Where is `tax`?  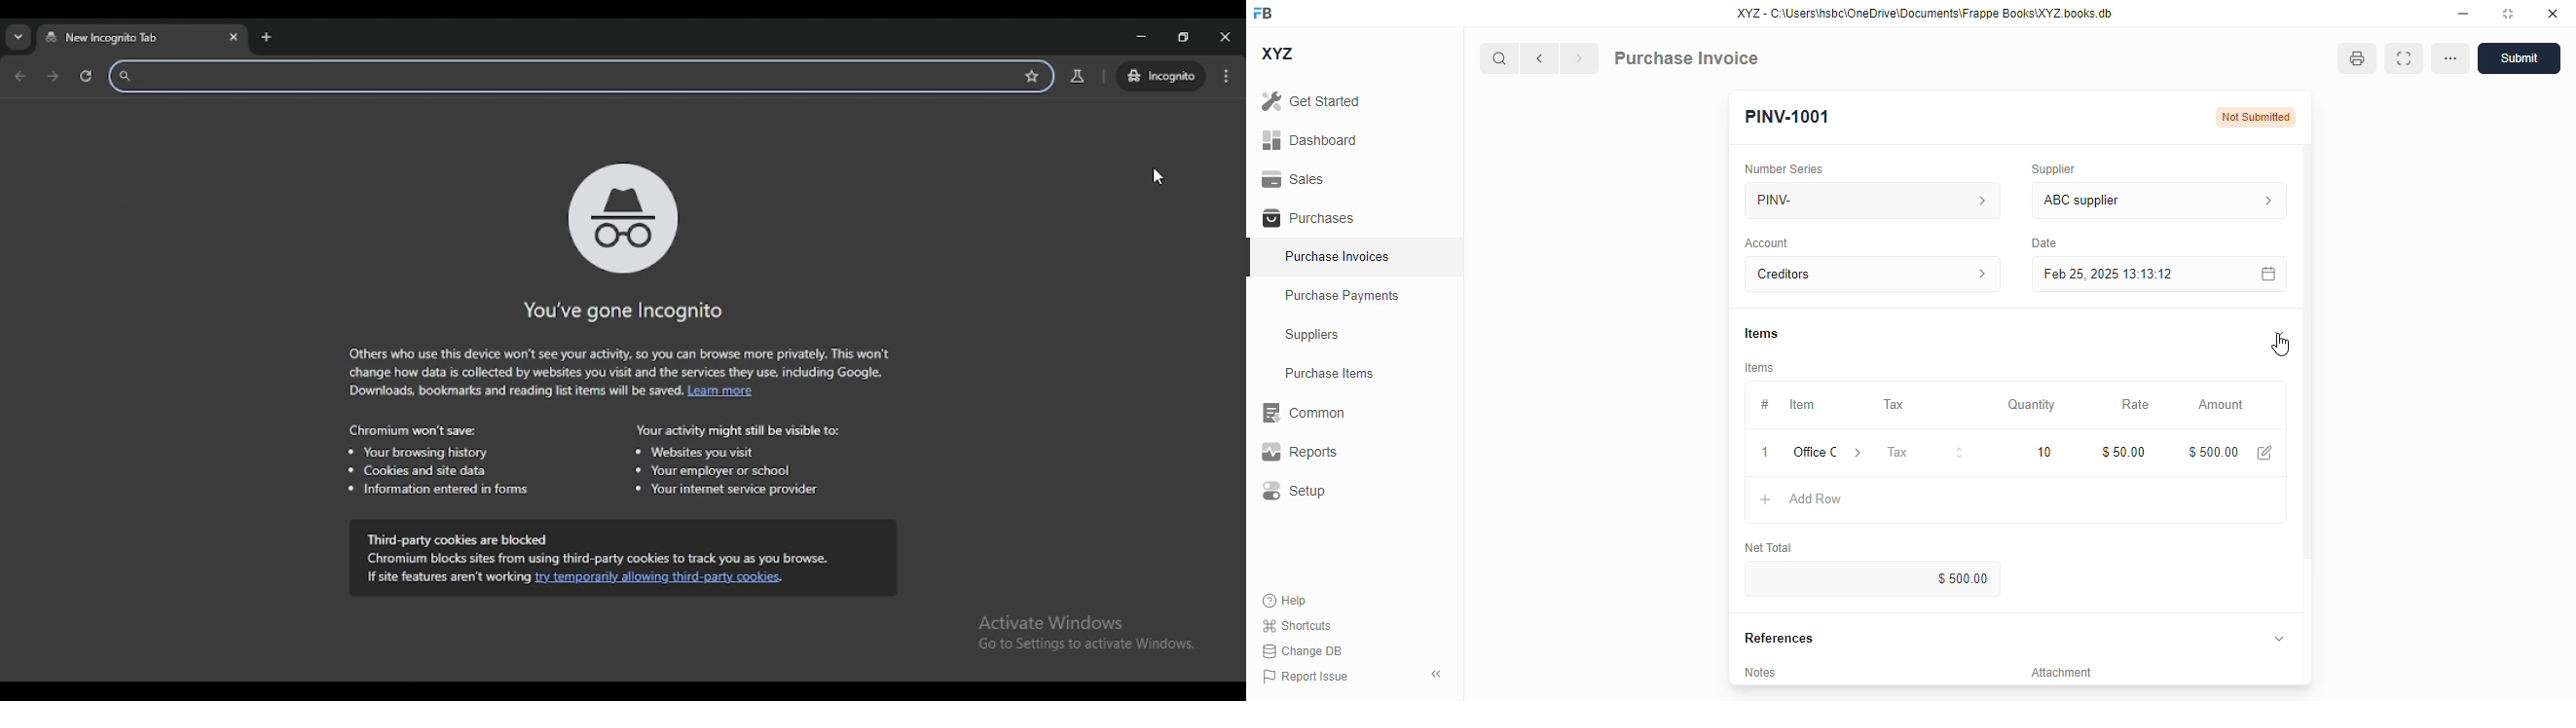 tax is located at coordinates (1895, 405).